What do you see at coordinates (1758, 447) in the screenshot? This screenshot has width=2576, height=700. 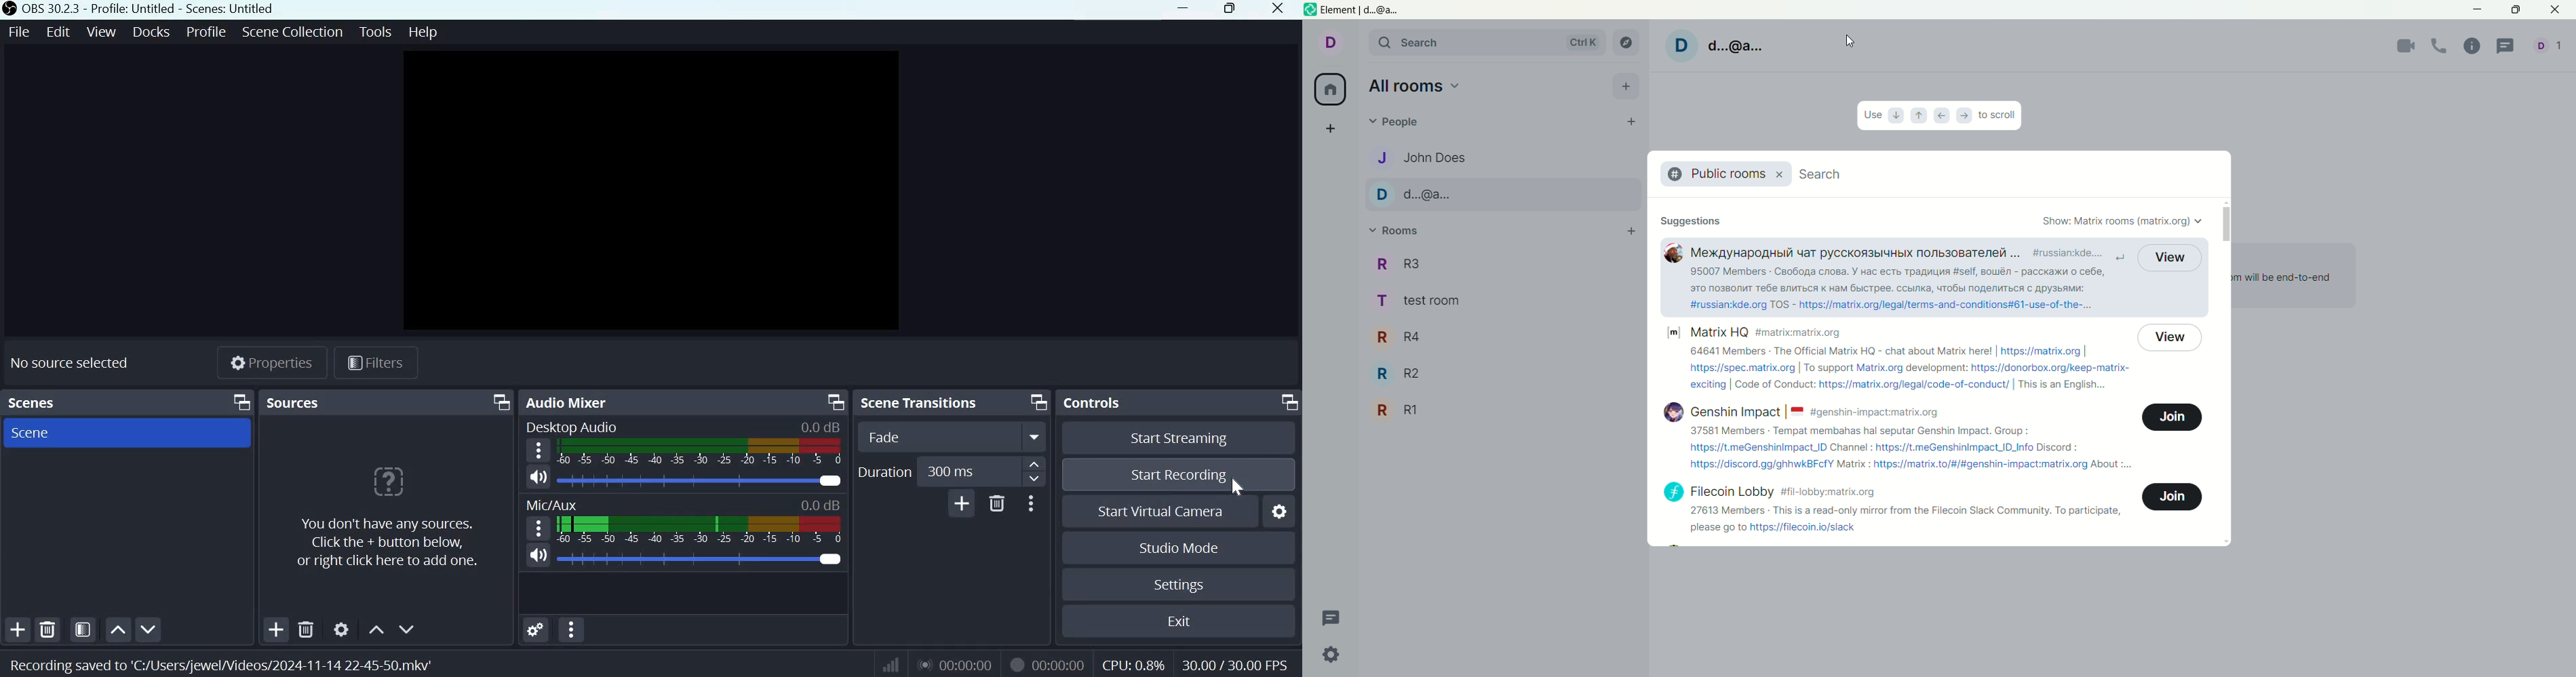 I see `https://t. neGenshinimpact_ID` at bounding box center [1758, 447].